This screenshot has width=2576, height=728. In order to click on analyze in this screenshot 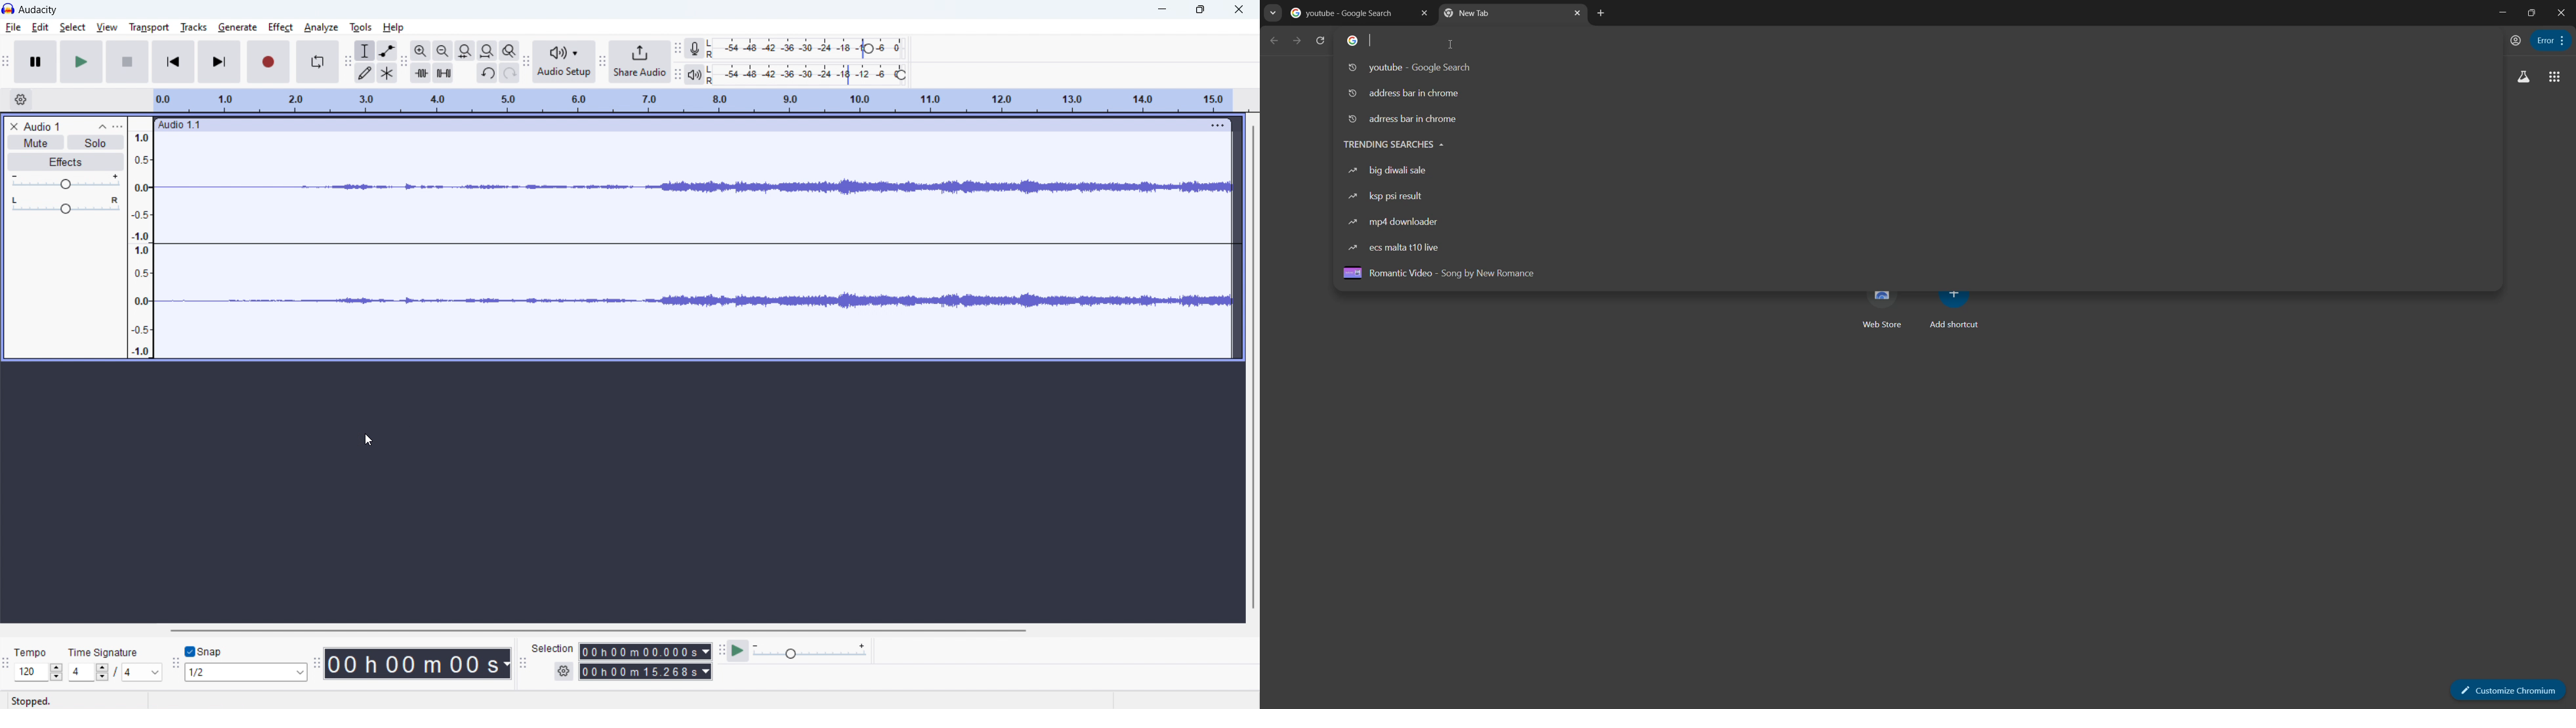, I will do `click(321, 28)`.